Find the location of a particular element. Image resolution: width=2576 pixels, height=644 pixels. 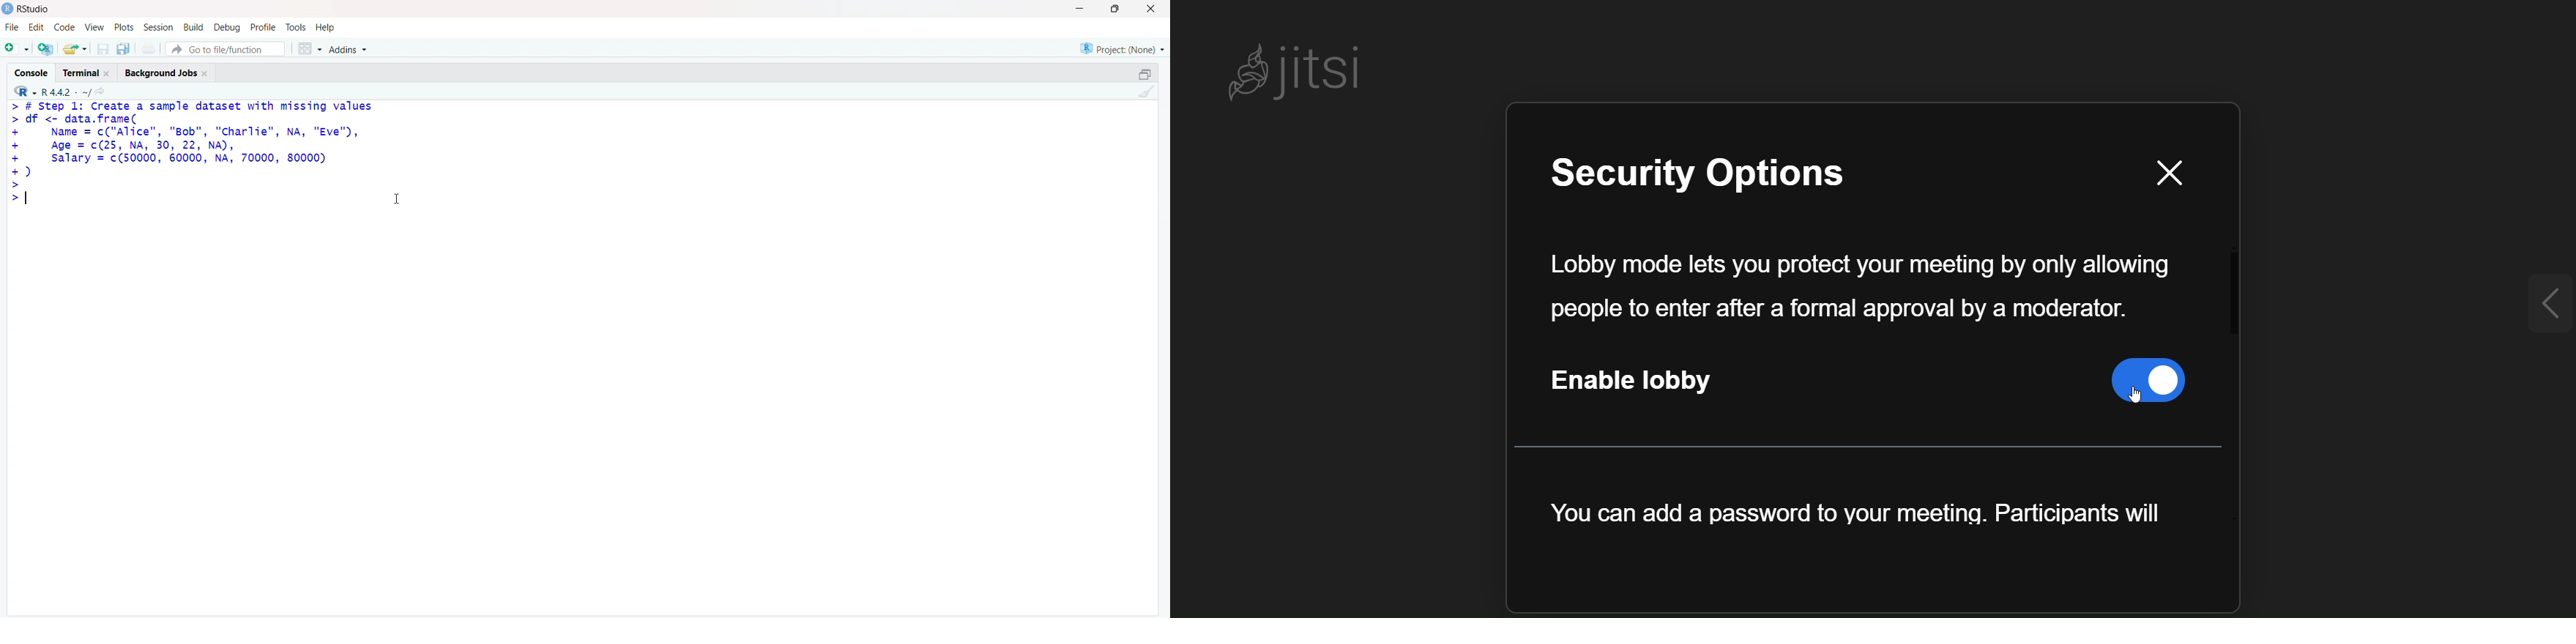

View the current working directory is located at coordinates (105, 92).